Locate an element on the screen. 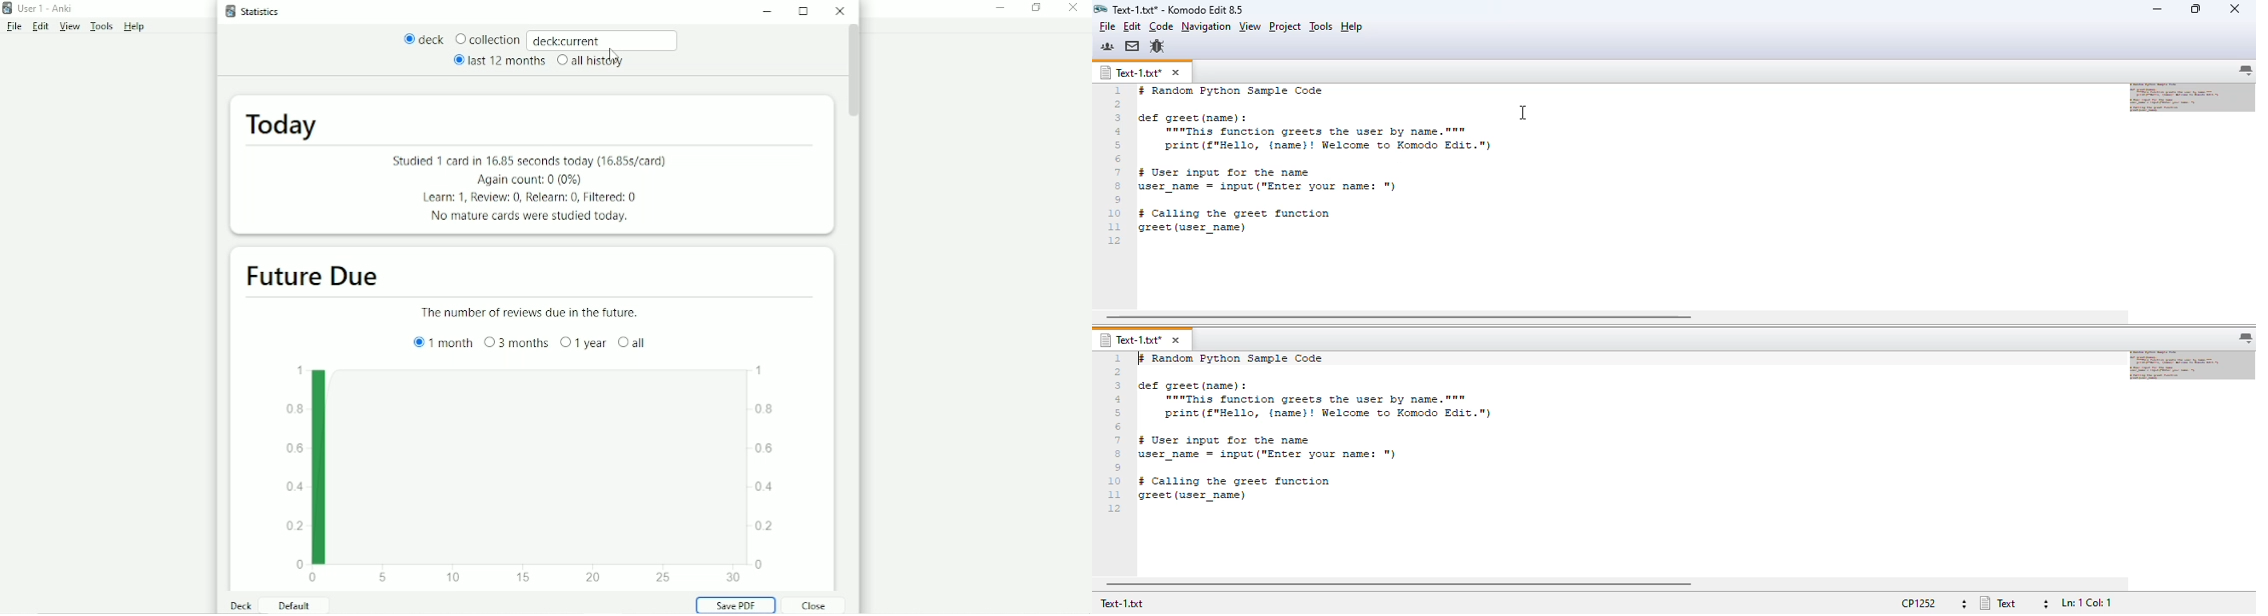  3 months is located at coordinates (516, 342).